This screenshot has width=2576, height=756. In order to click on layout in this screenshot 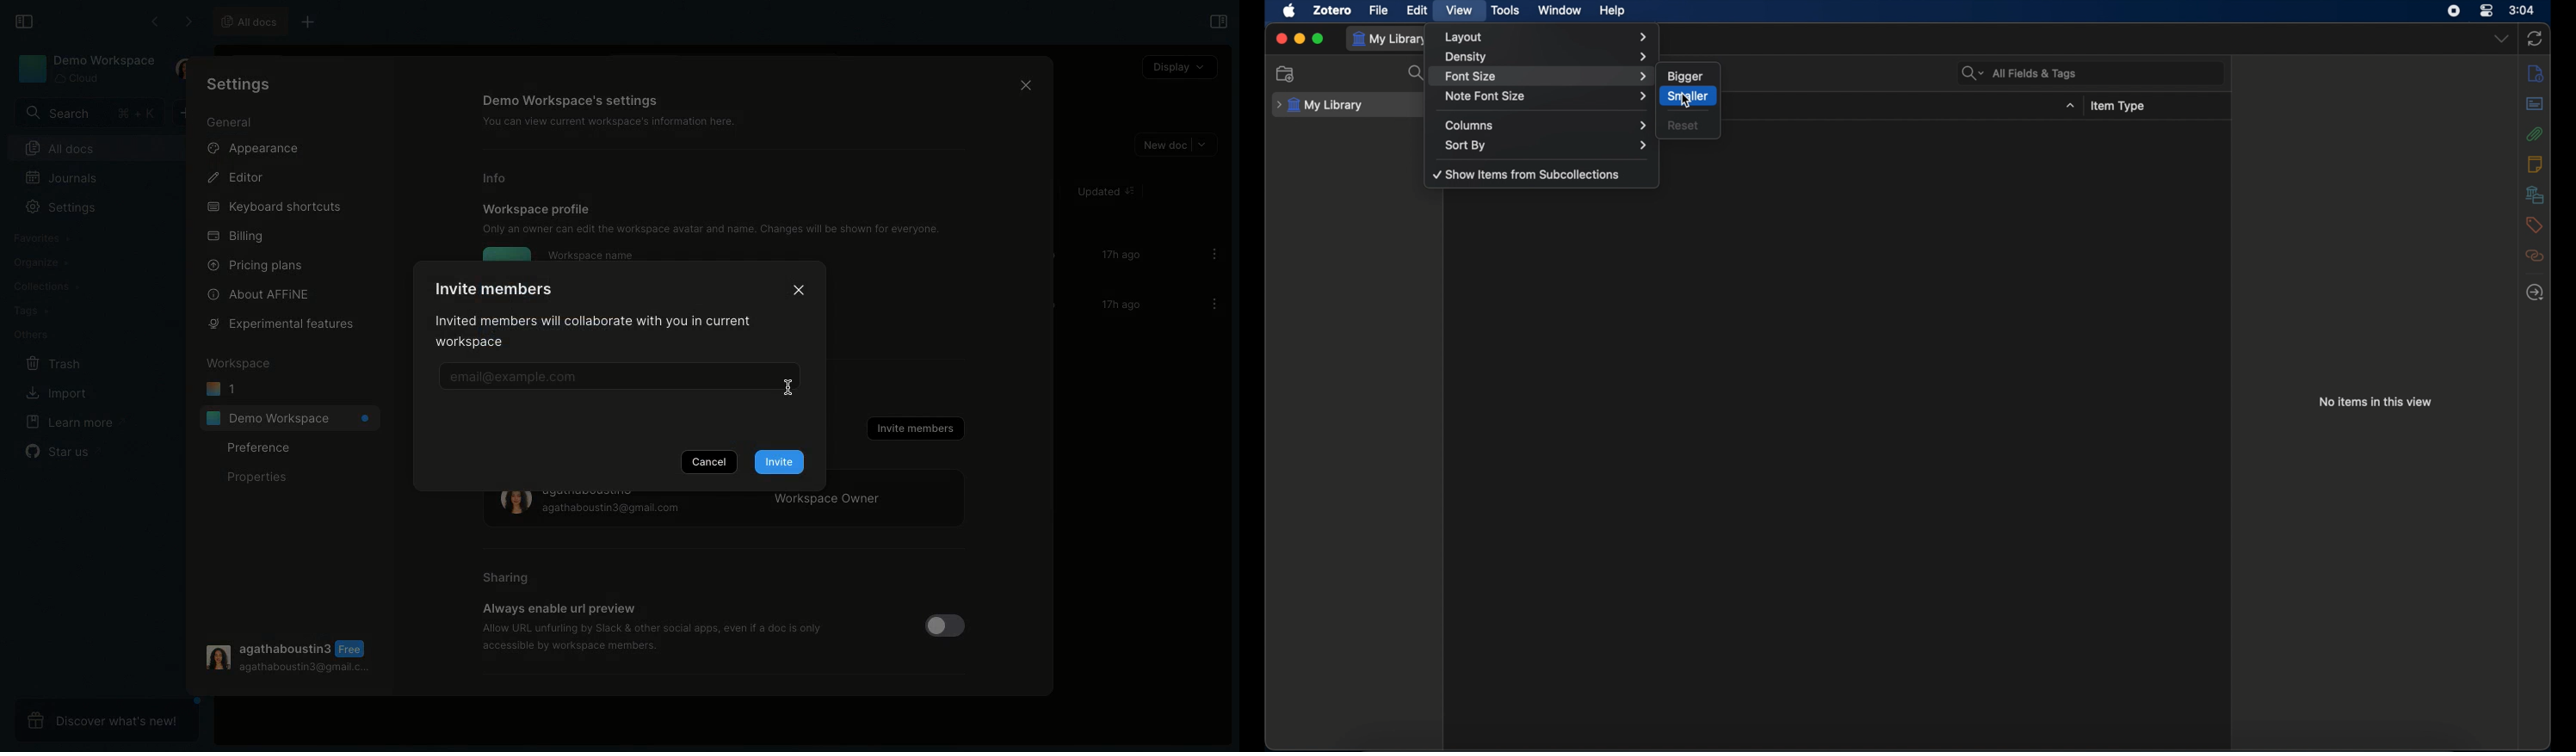, I will do `click(1548, 37)`.